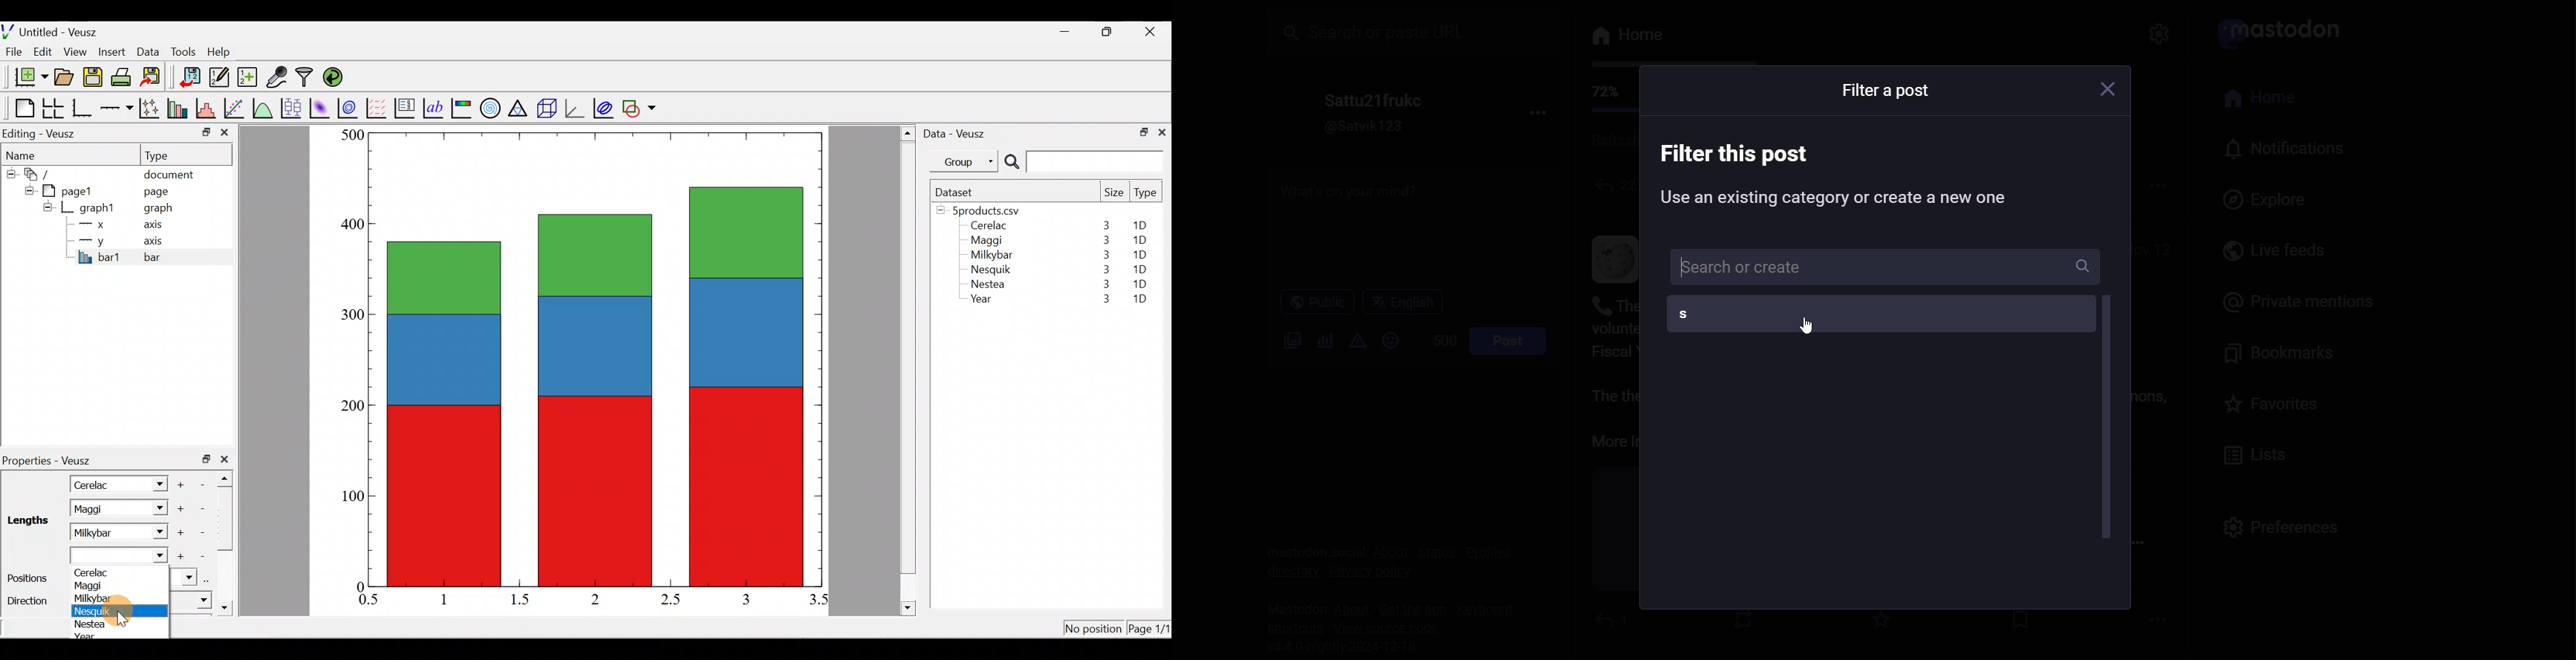 This screenshot has width=2576, height=672. Describe the element at coordinates (168, 155) in the screenshot. I see `Type` at that location.